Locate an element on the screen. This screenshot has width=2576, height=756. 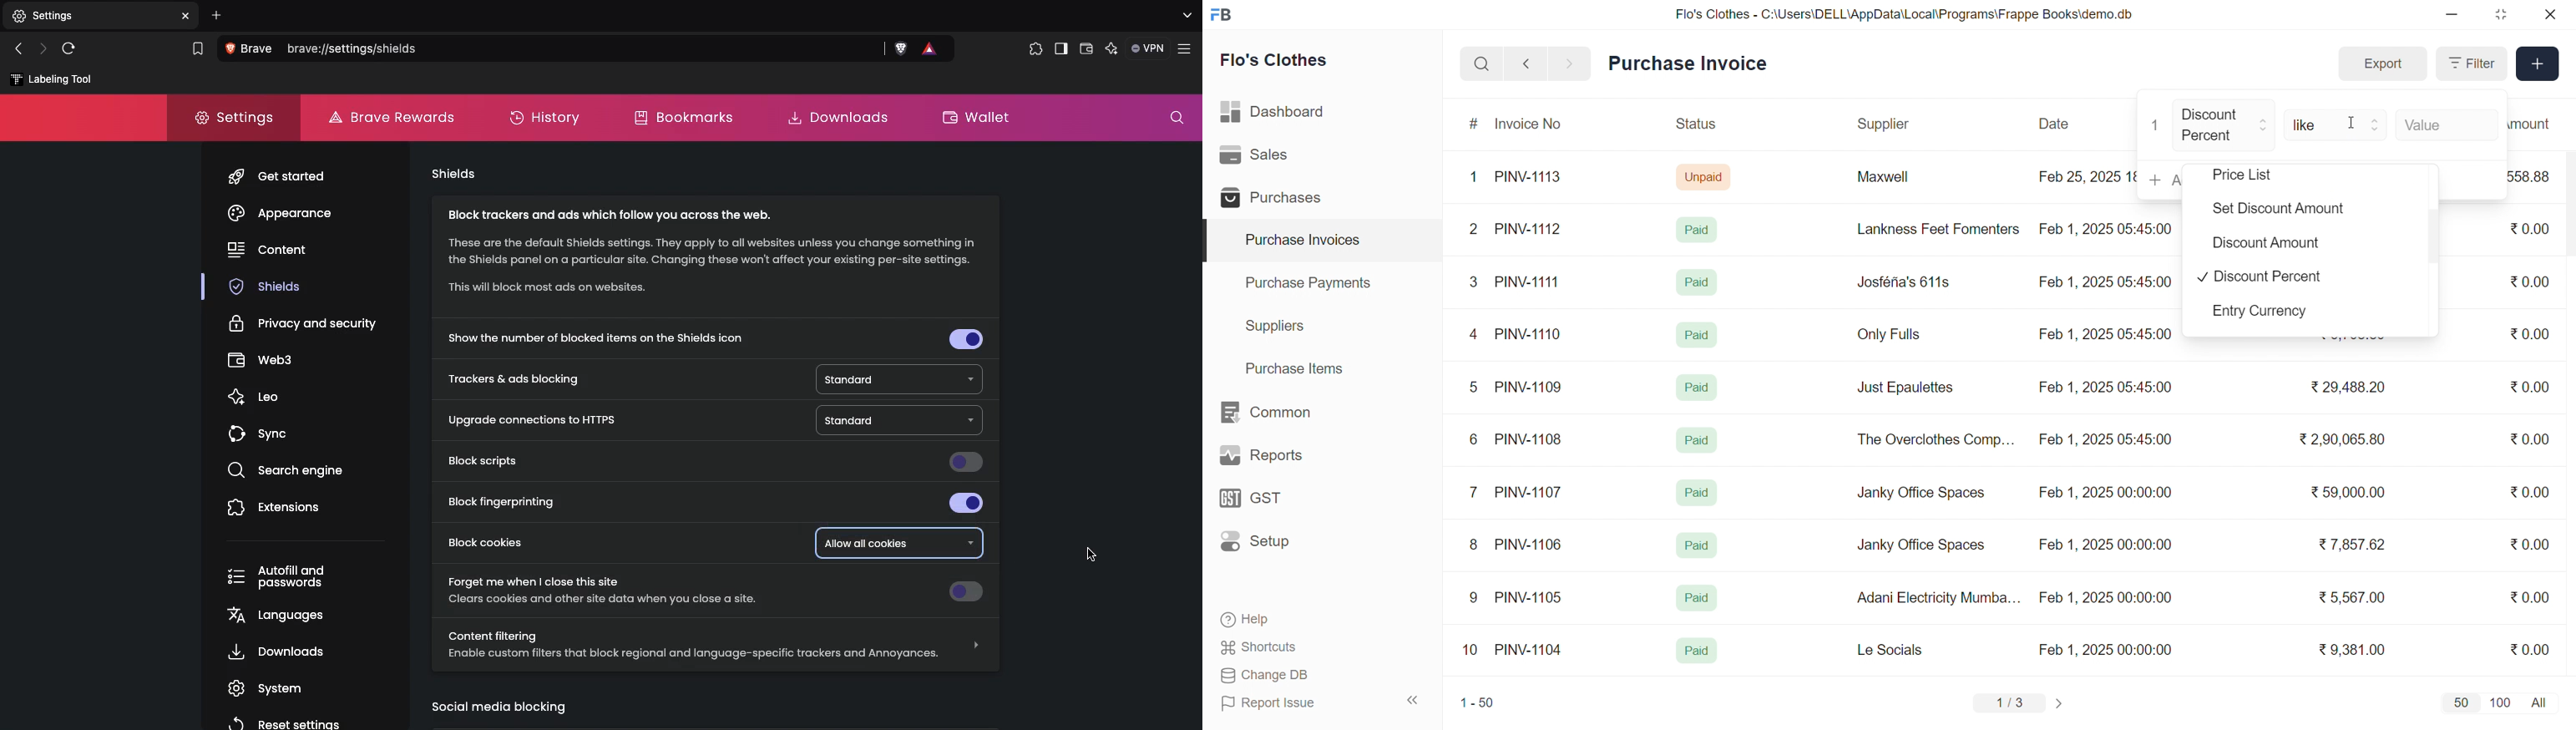
Discount Percent is located at coordinates (2225, 126).